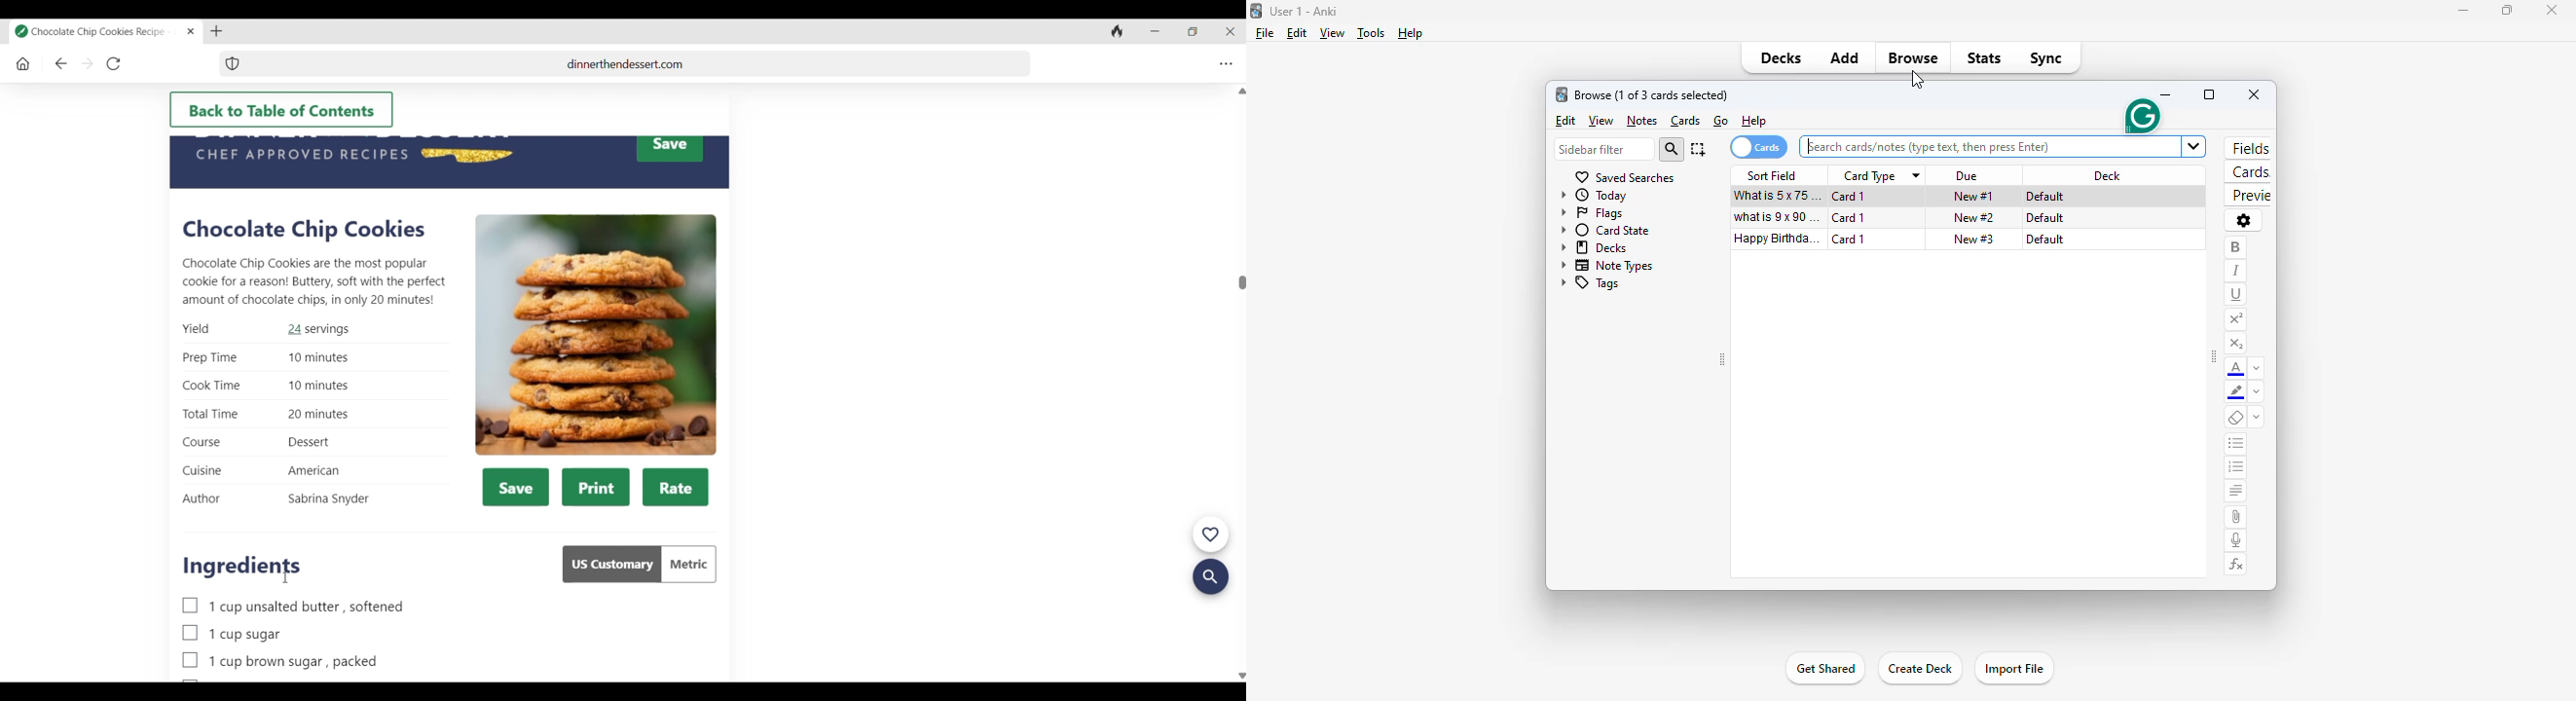 The width and height of the screenshot is (2576, 728). What do you see at coordinates (2556, 11) in the screenshot?
I see `close` at bounding box center [2556, 11].